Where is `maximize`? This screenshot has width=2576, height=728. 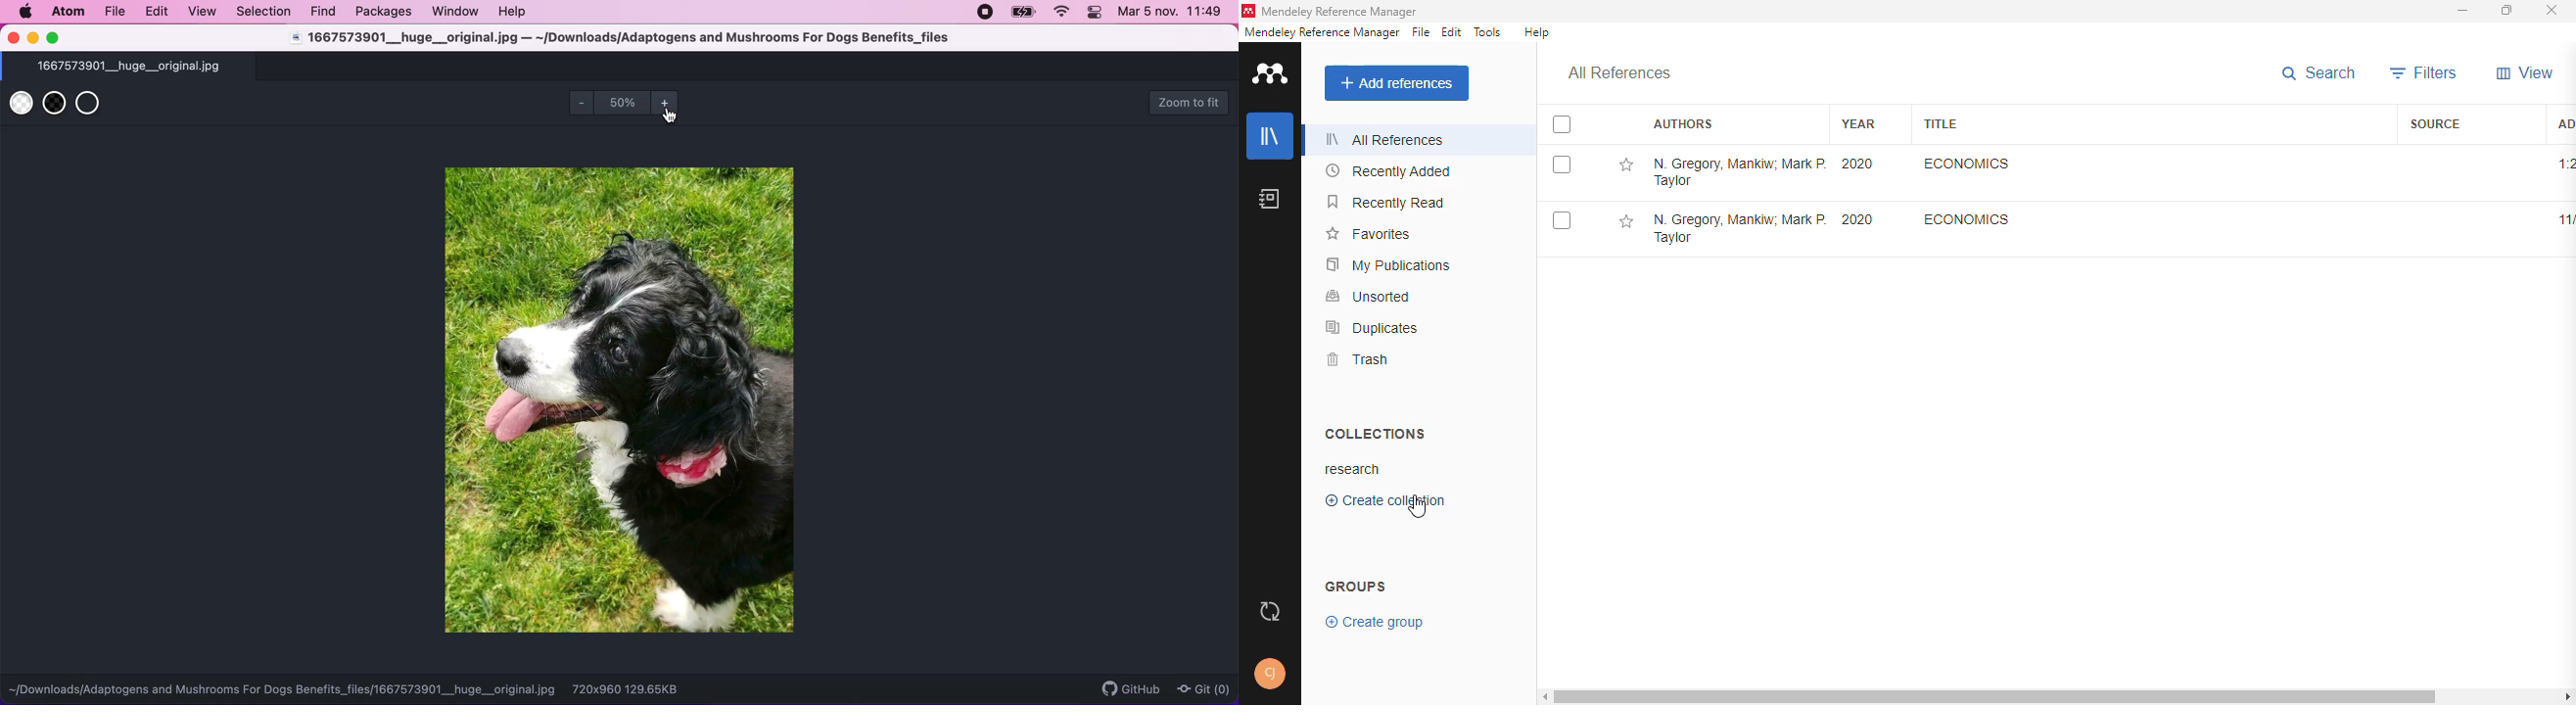
maximize is located at coordinates (57, 38).